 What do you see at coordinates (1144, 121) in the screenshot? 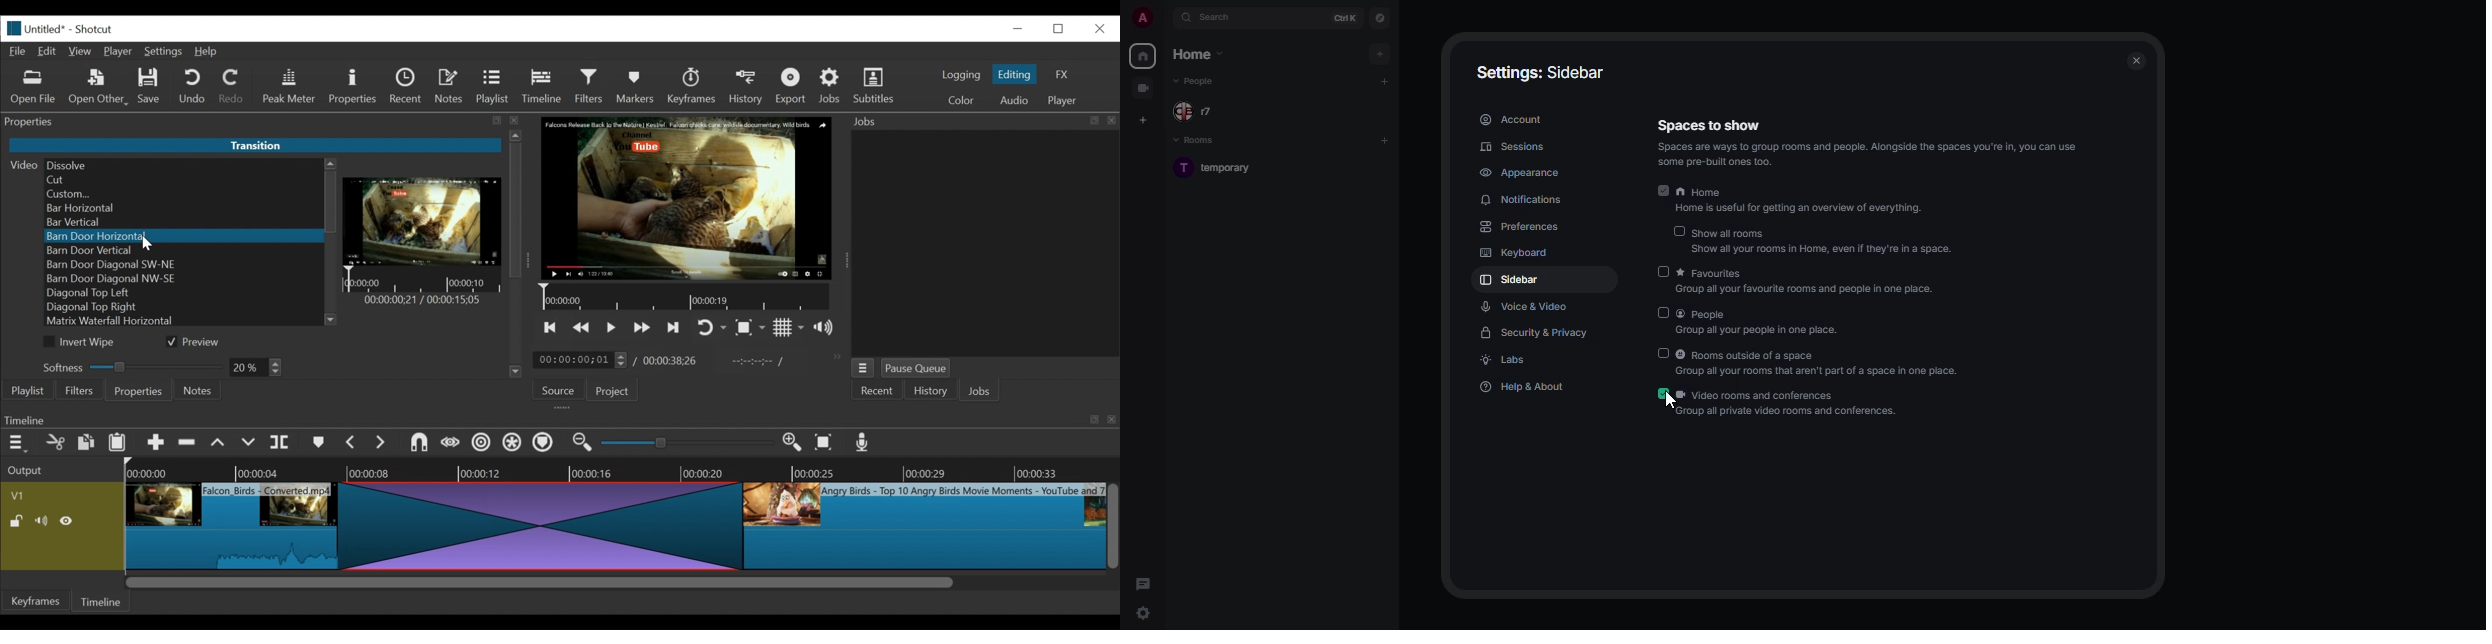
I see `create space` at bounding box center [1144, 121].